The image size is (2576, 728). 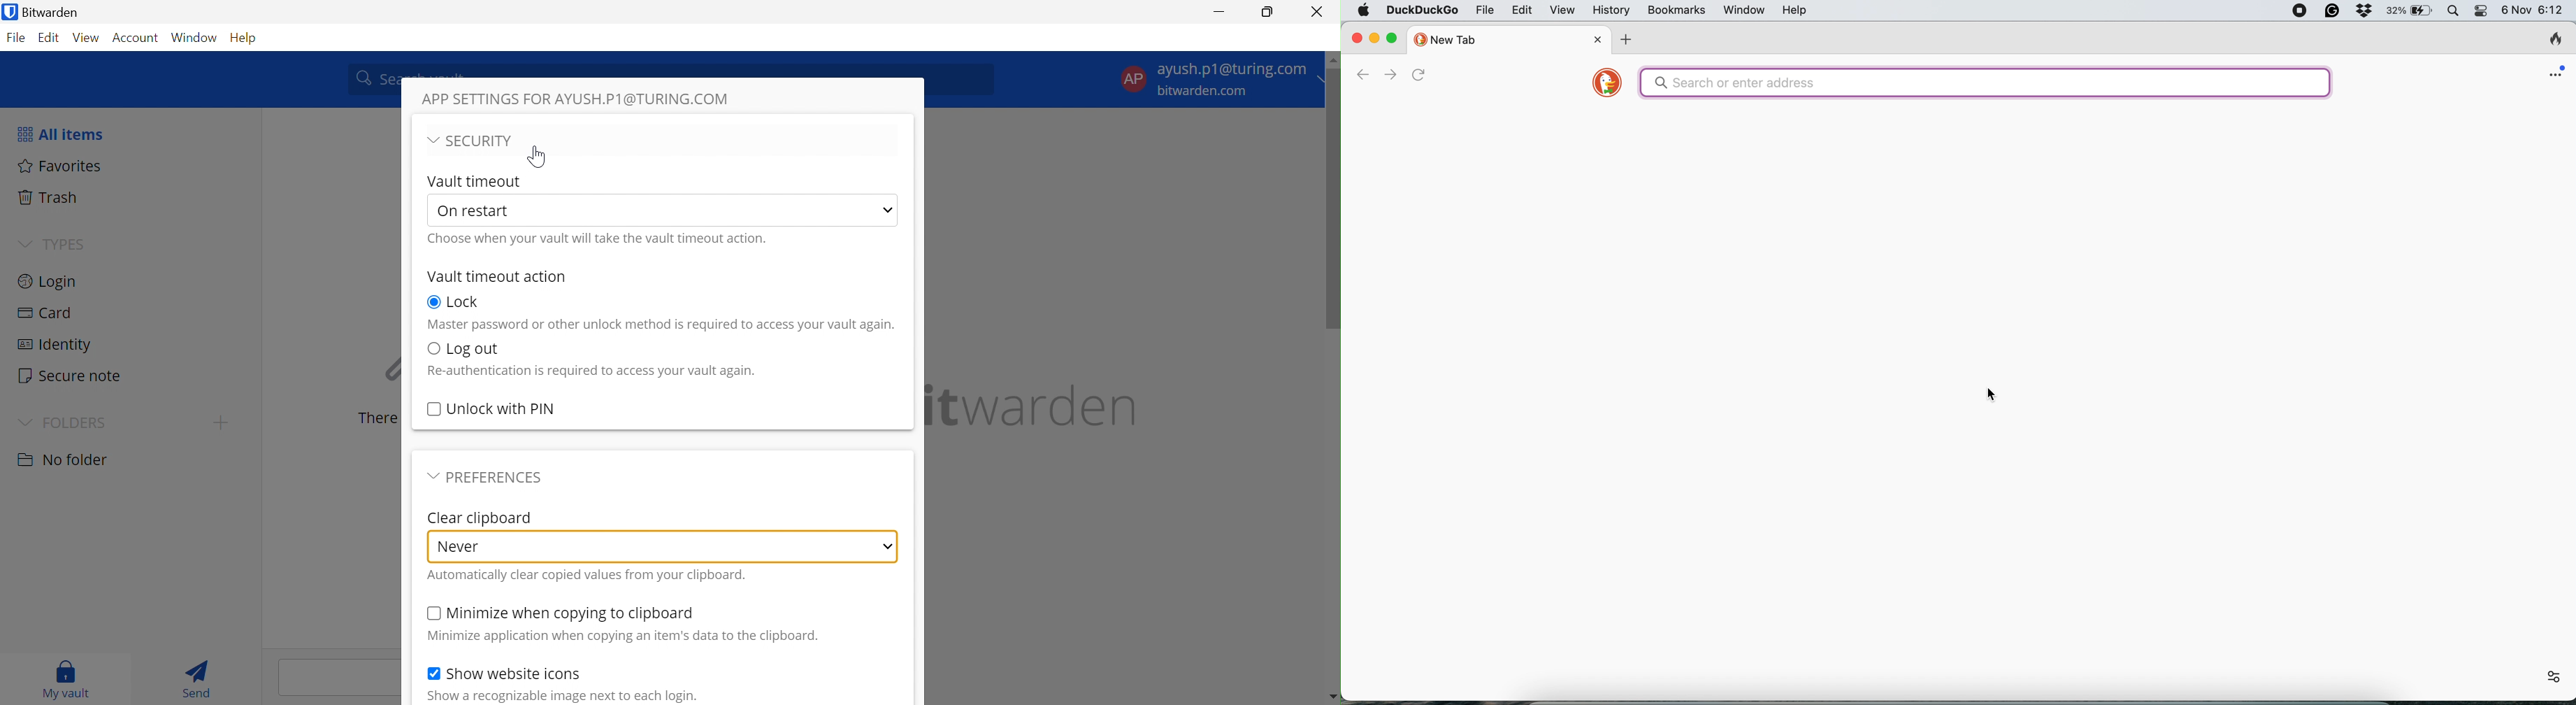 What do you see at coordinates (432, 613) in the screenshot?
I see `Checkbox` at bounding box center [432, 613].